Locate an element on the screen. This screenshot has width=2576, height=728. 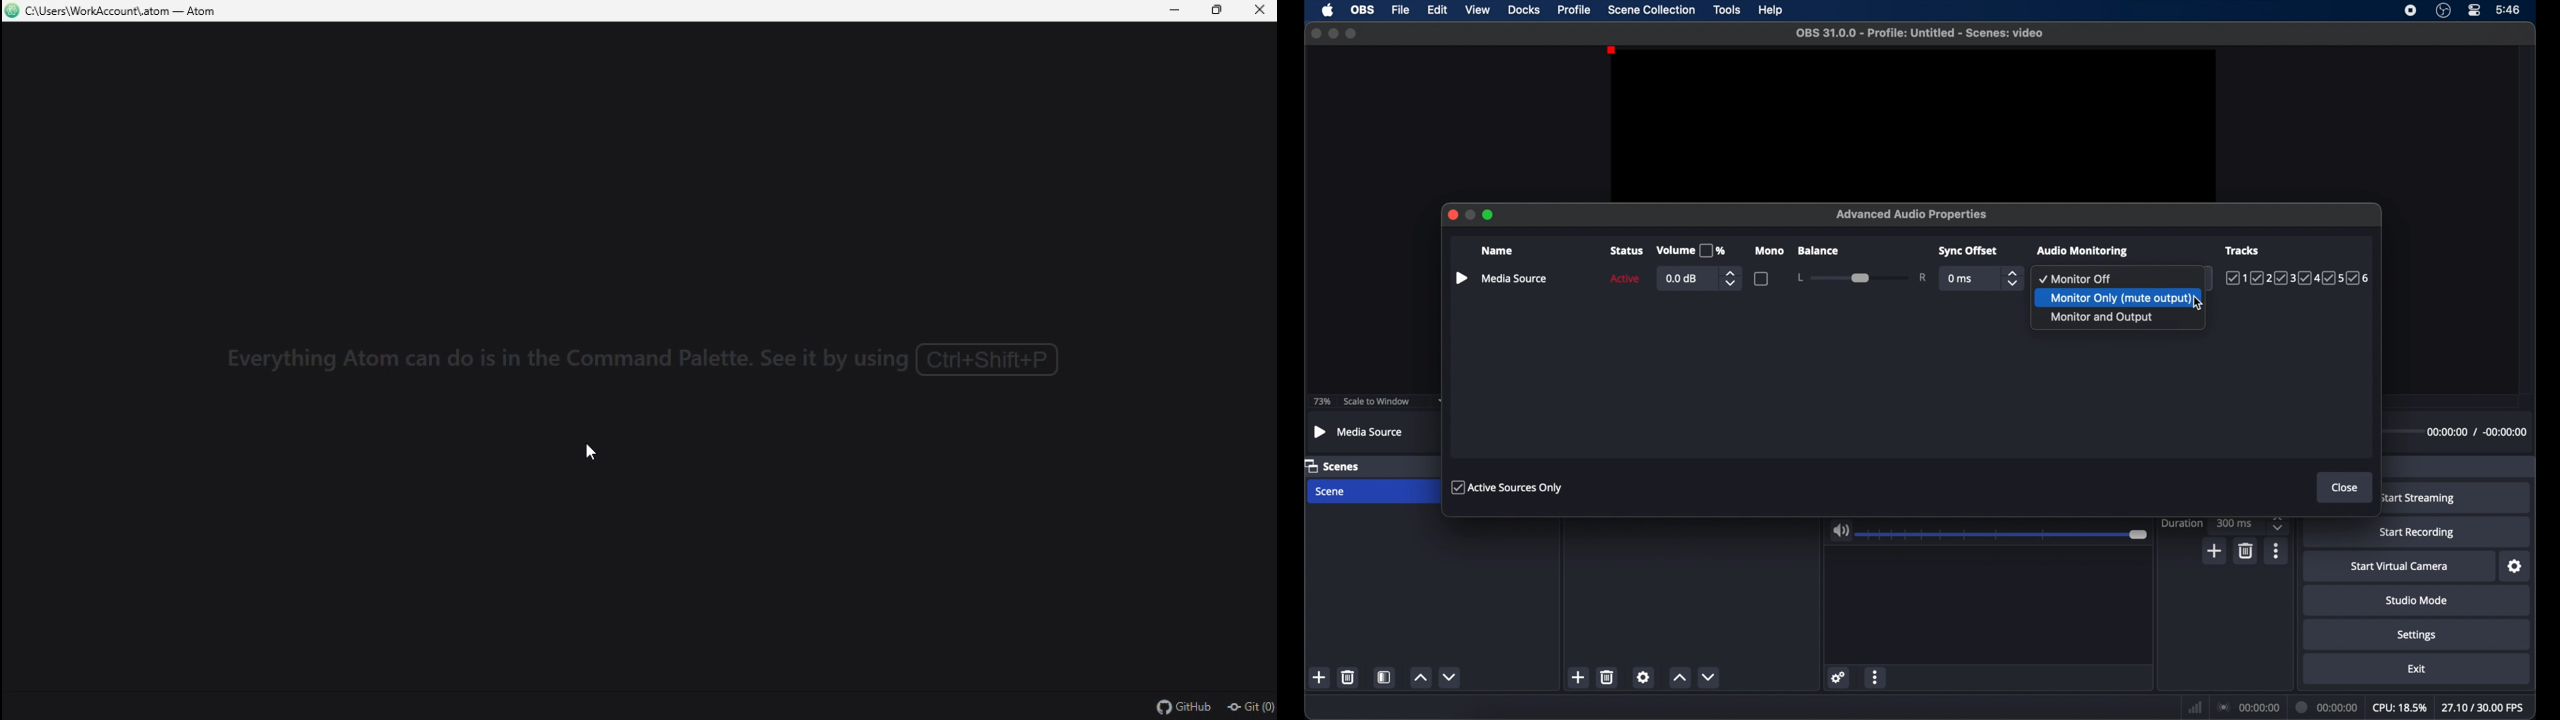
advanced audio properties is located at coordinates (1912, 215).